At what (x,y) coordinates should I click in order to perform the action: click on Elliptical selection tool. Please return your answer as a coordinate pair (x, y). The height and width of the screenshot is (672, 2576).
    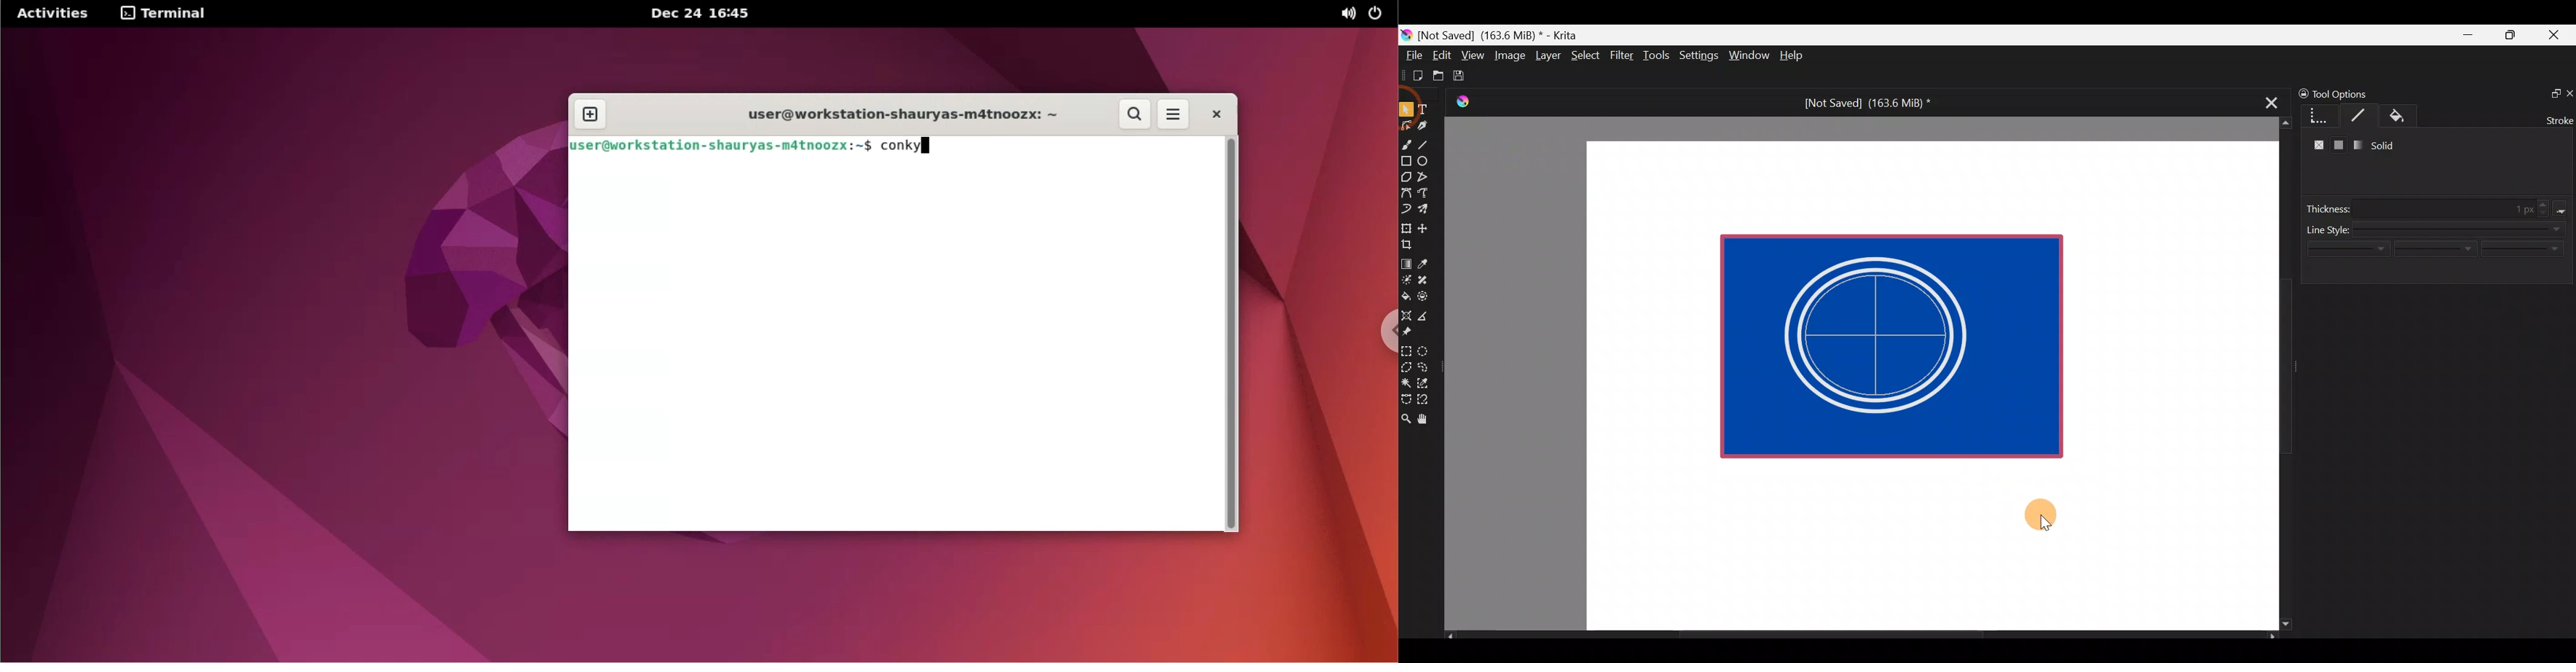
    Looking at the image, I should click on (1427, 349).